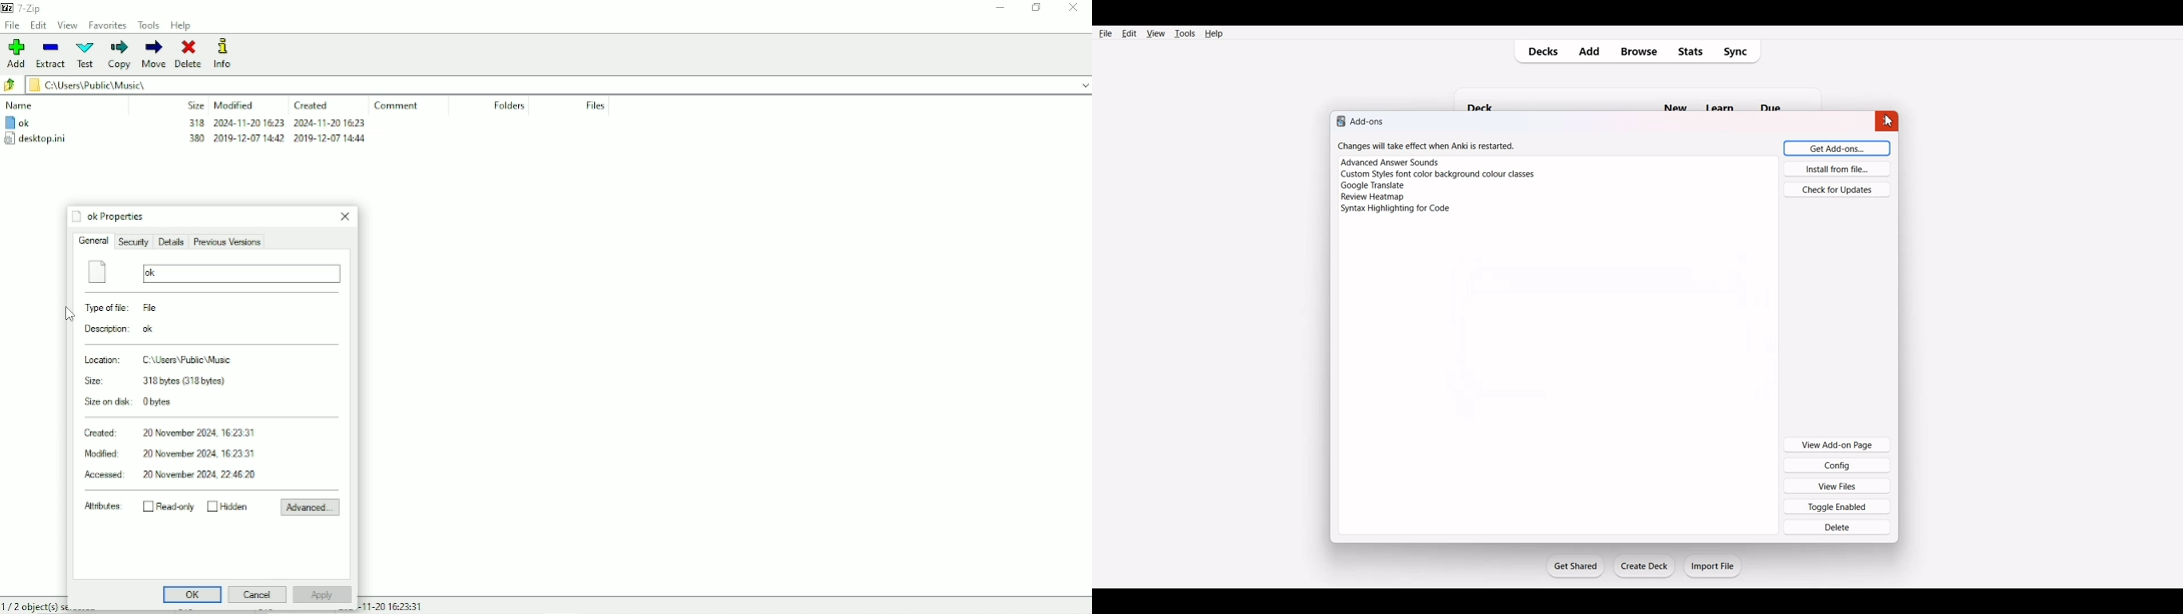 This screenshot has height=616, width=2184. I want to click on Delete, so click(1838, 527).